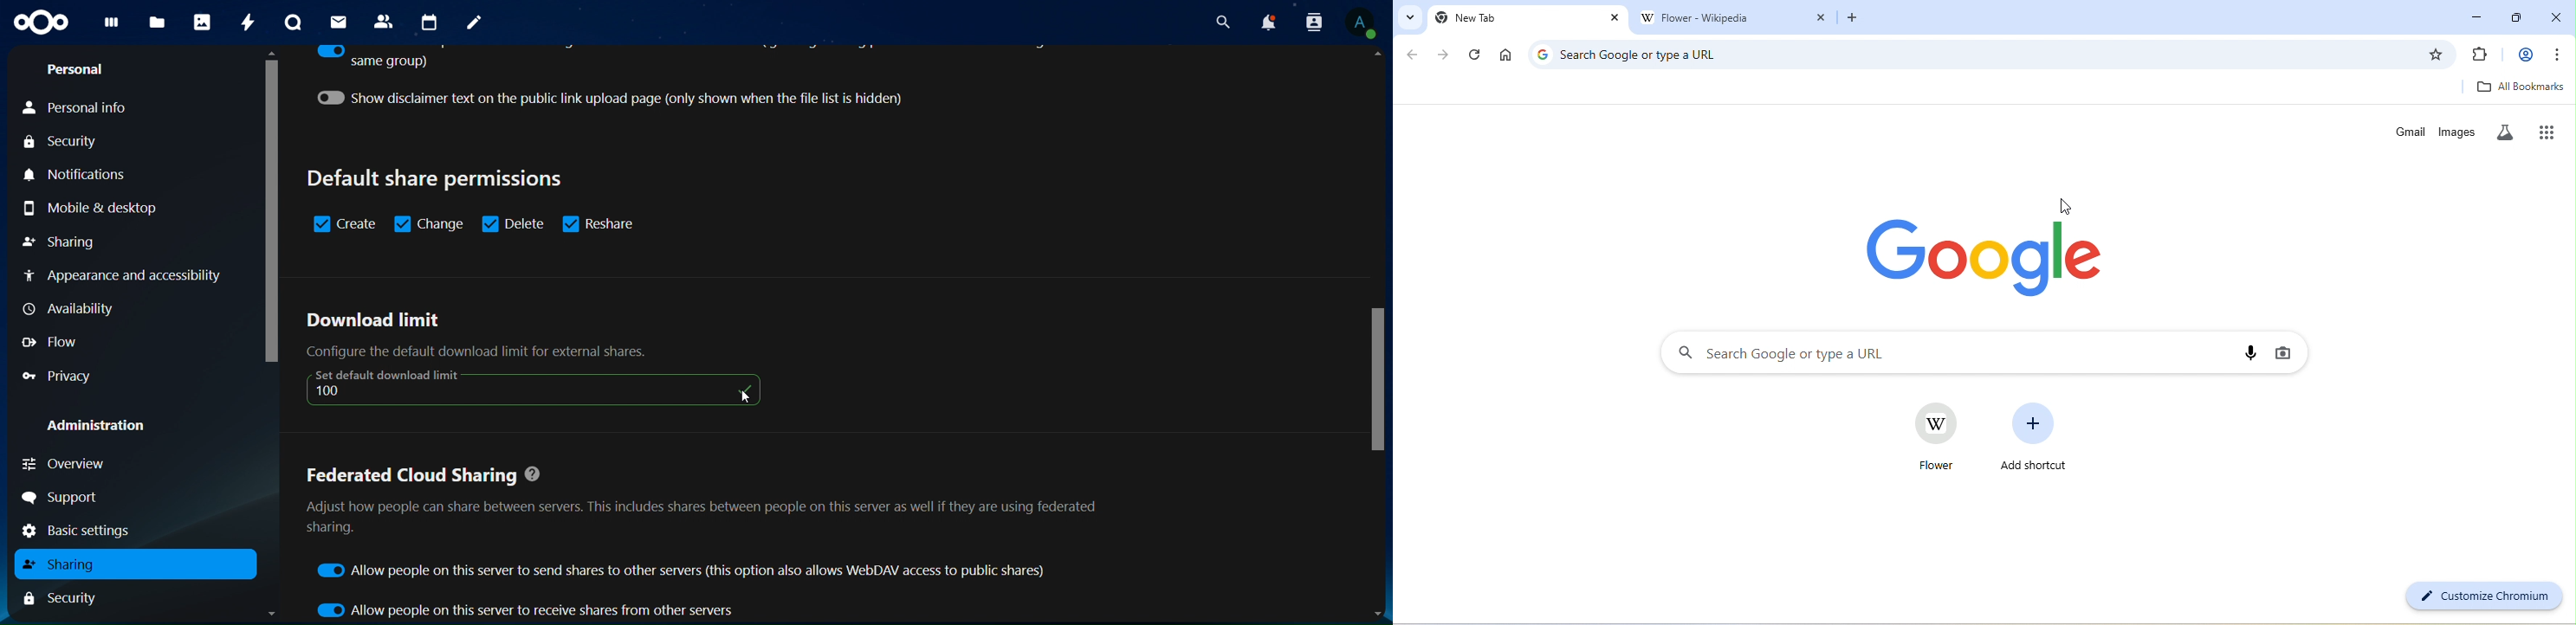 The width and height of the screenshot is (2576, 644). Describe the element at coordinates (124, 276) in the screenshot. I see `appearance and accessibility` at that location.